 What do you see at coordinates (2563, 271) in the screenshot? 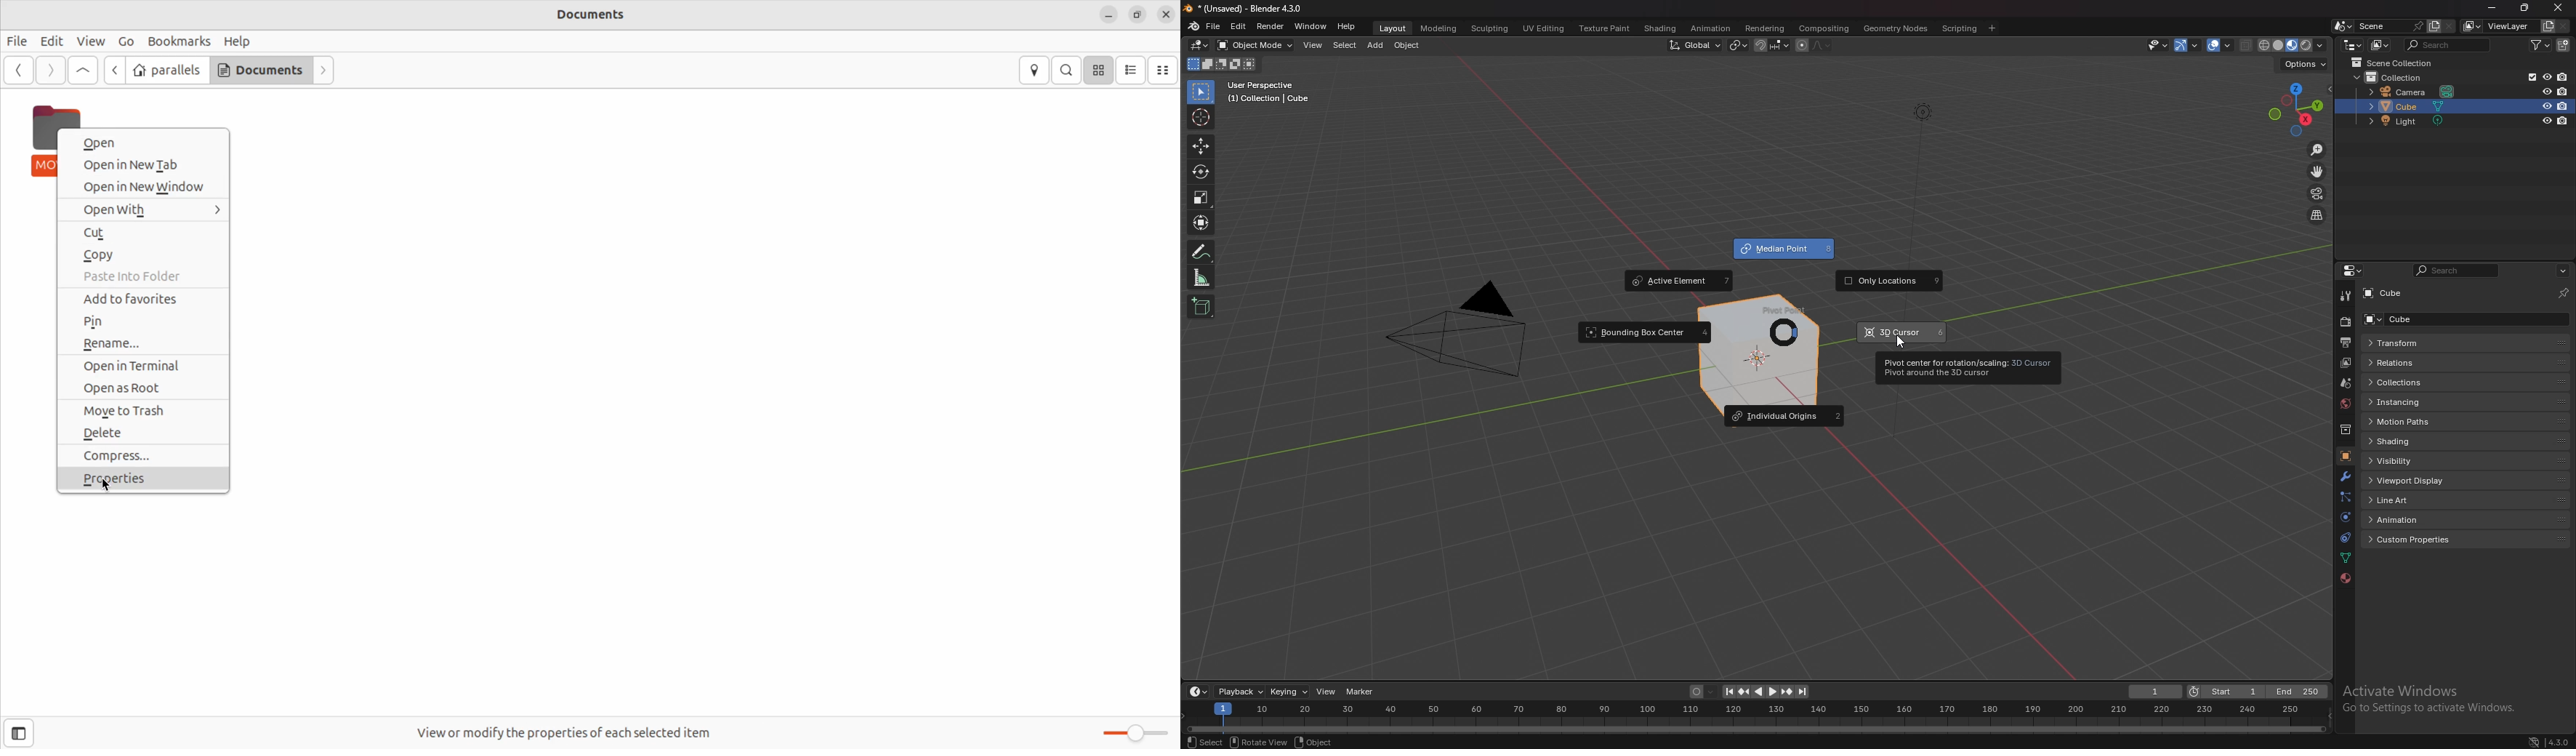
I see `options` at bounding box center [2563, 271].